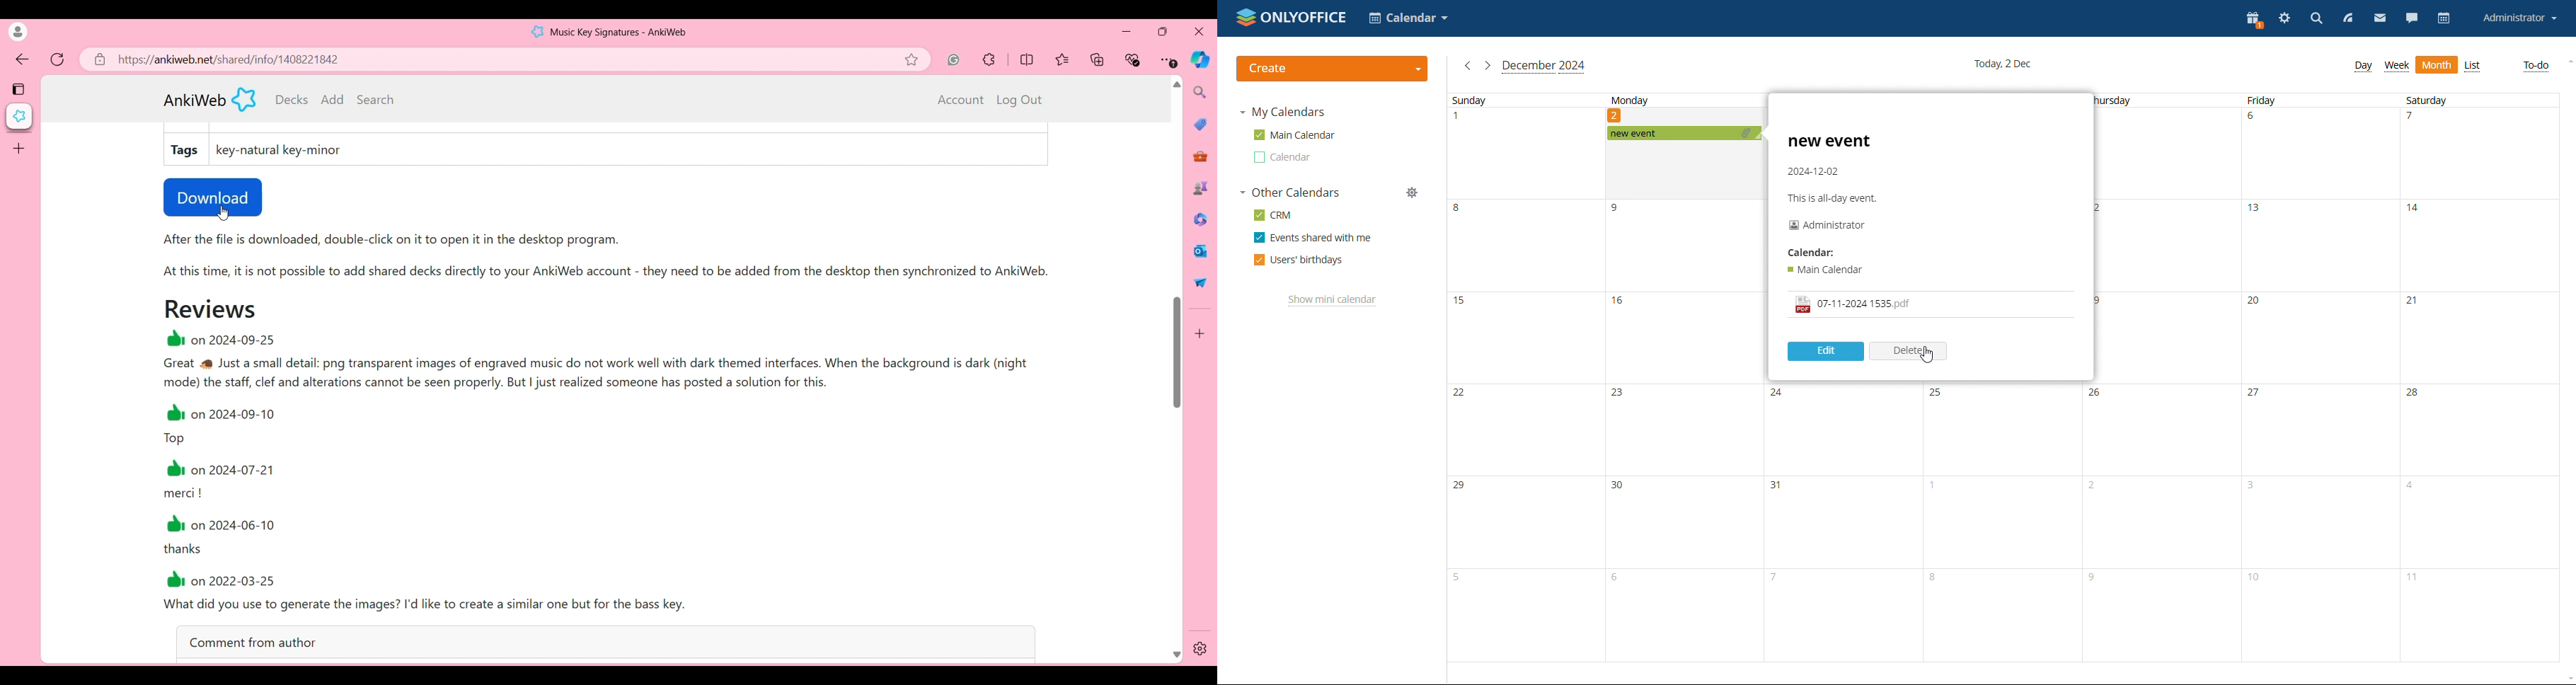  I want to click on users' birthdays, so click(1298, 260).